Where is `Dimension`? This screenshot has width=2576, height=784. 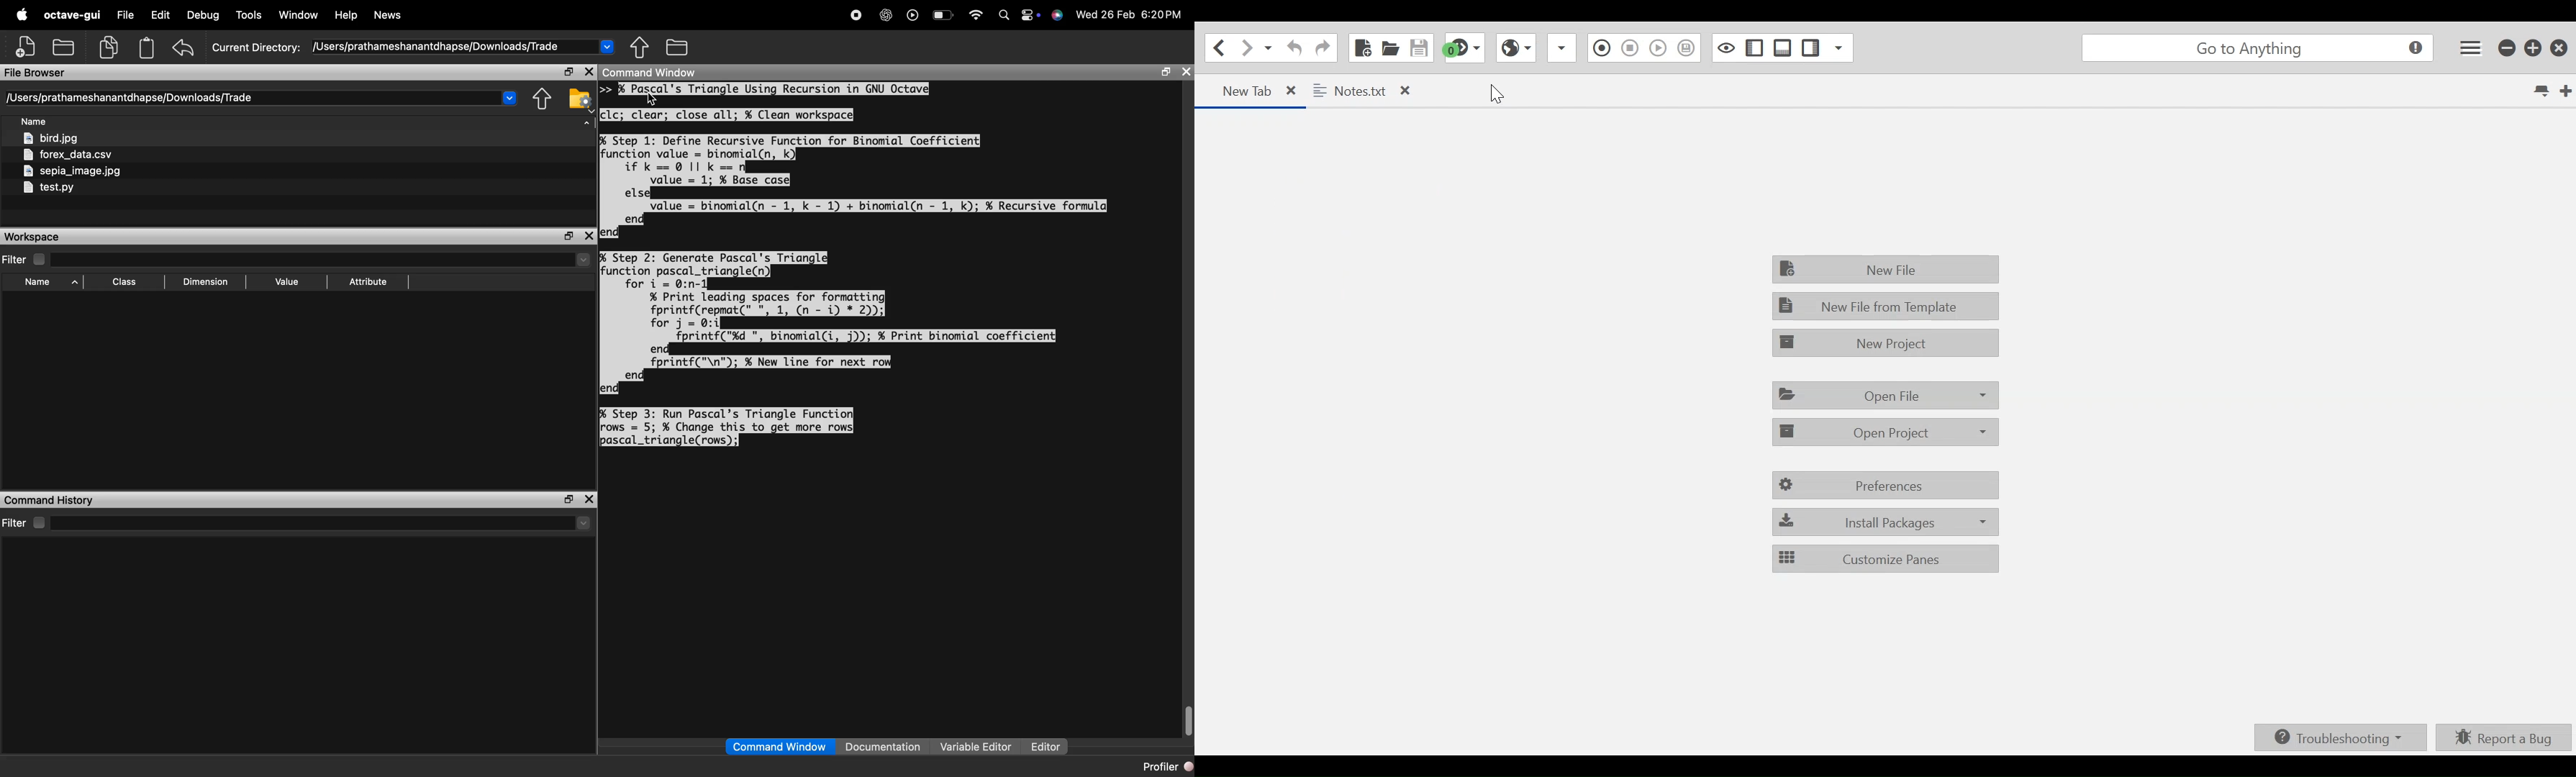
Dimension is located at coordinates (205, 284).